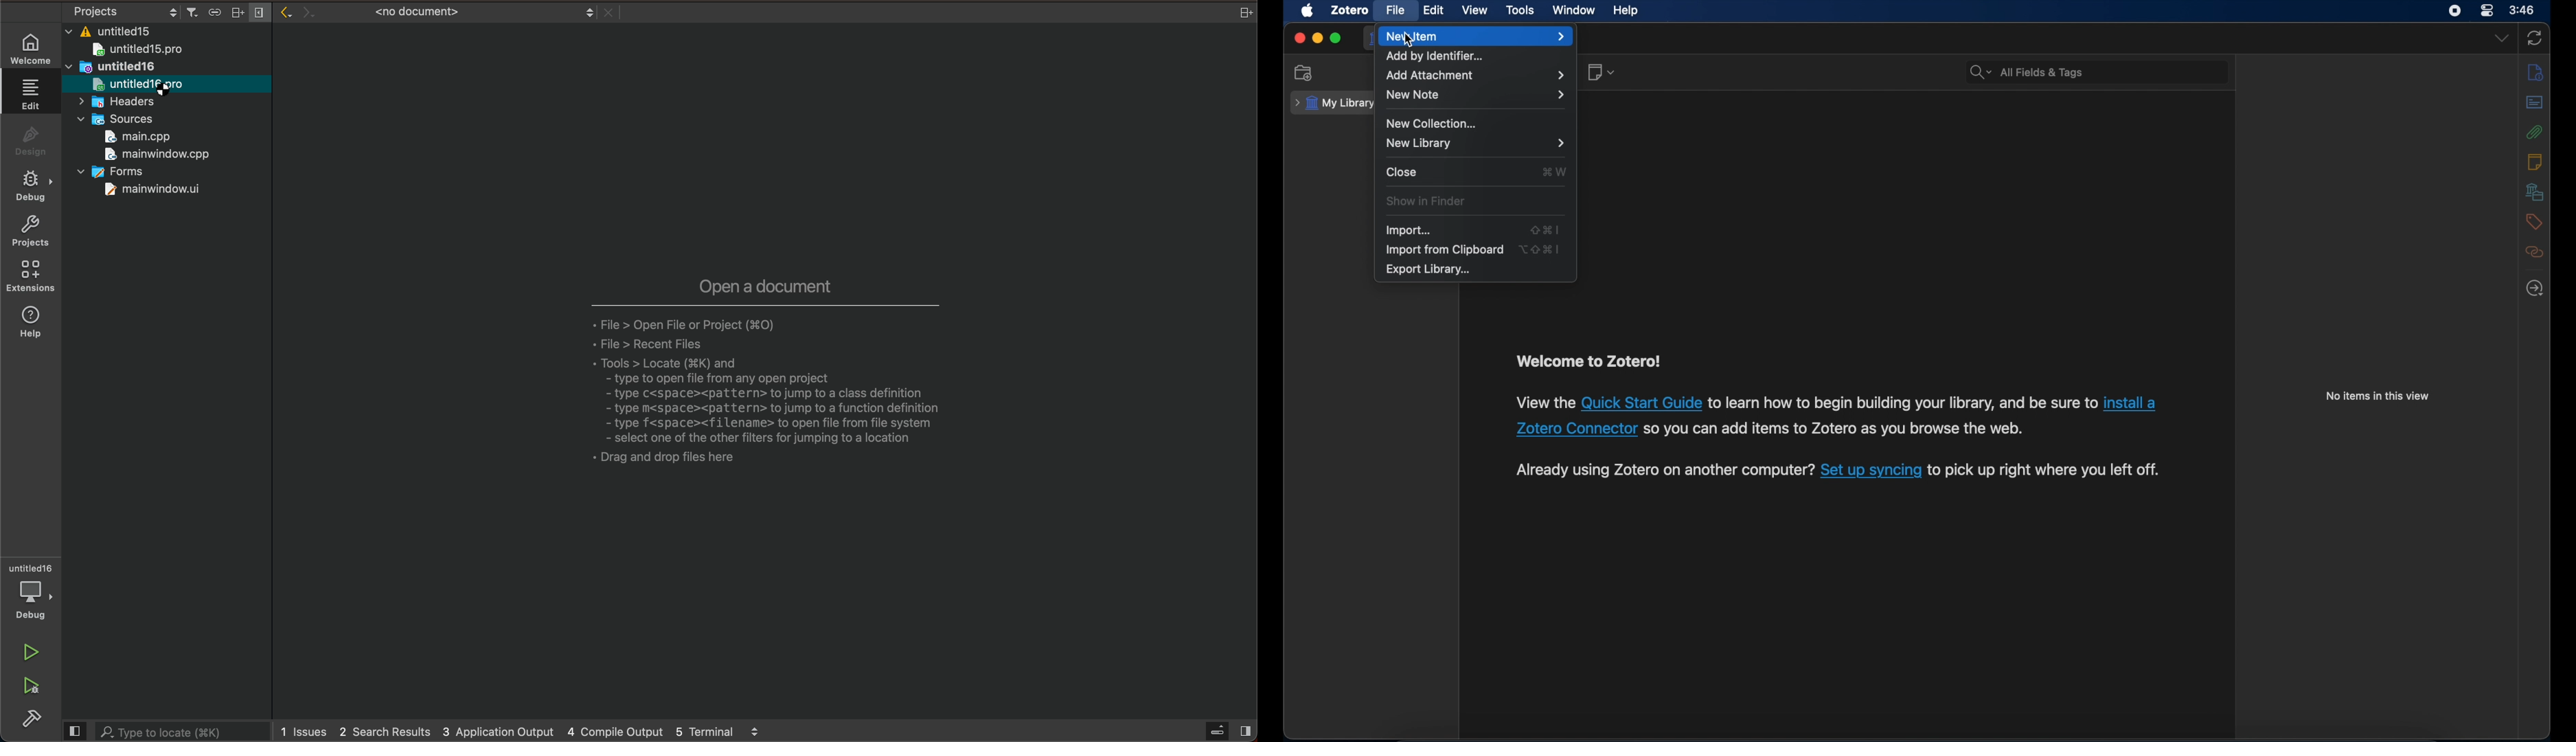 This screenshot has height=756, width=2576. What do you see at coordinates (443, 10) in the screenshot?
I see `file tab` at bounding box center [443, 10].